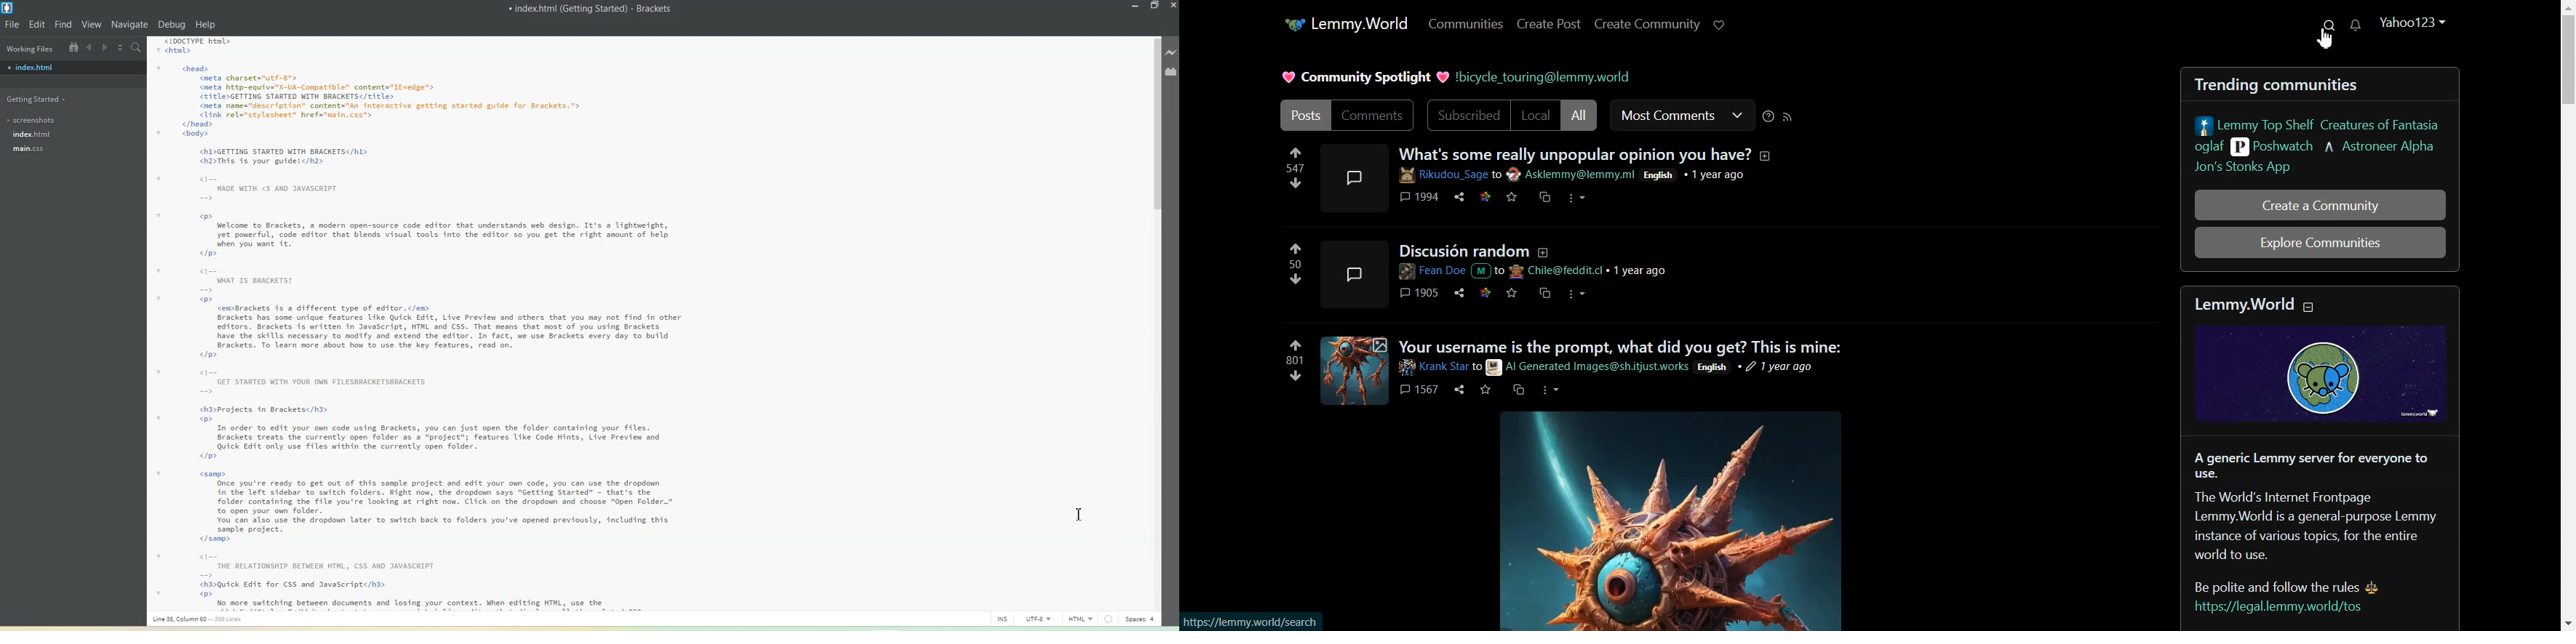 This screenshot has height=644, width=2576. What do you see at coordinates (136, 47) in the screenshot?
I see `Find in Files` at bounding box center [136, 47].